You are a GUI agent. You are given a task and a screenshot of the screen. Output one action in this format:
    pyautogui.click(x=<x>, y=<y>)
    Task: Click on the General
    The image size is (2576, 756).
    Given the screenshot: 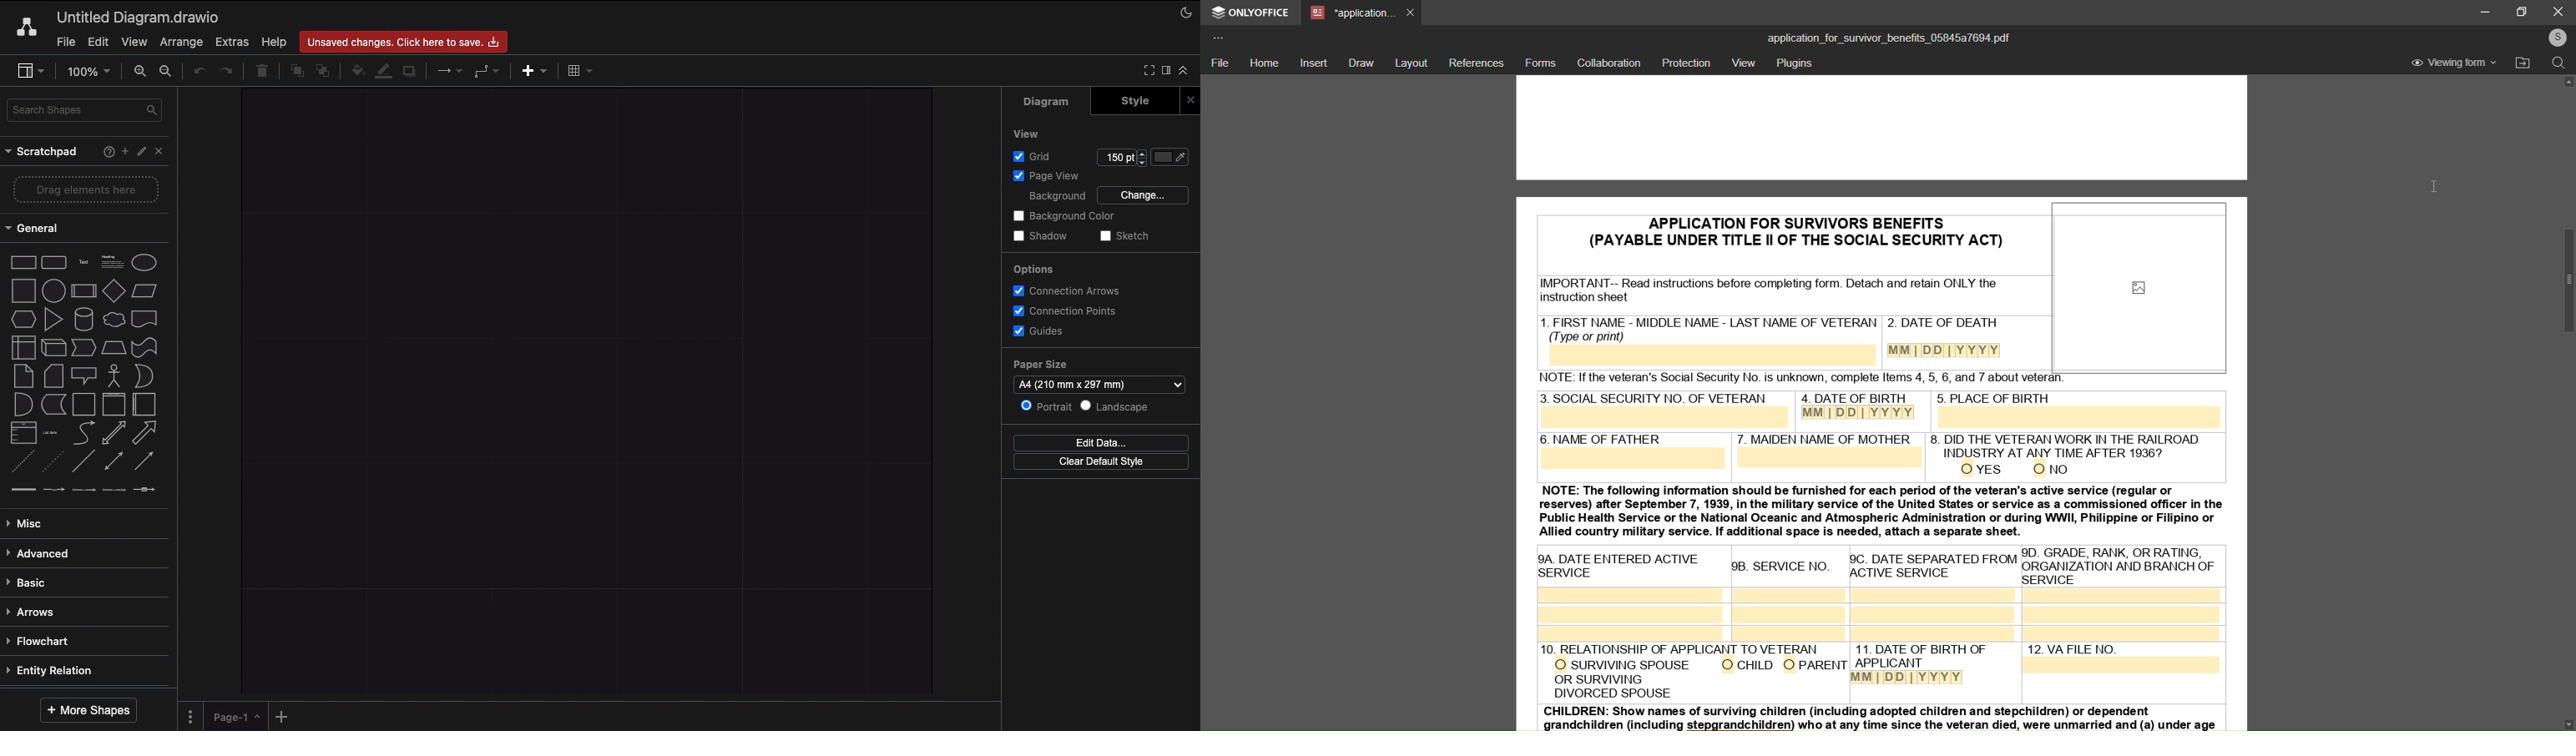 What is the action you would take?
    pyautogui.click(x=42, y=227)
    